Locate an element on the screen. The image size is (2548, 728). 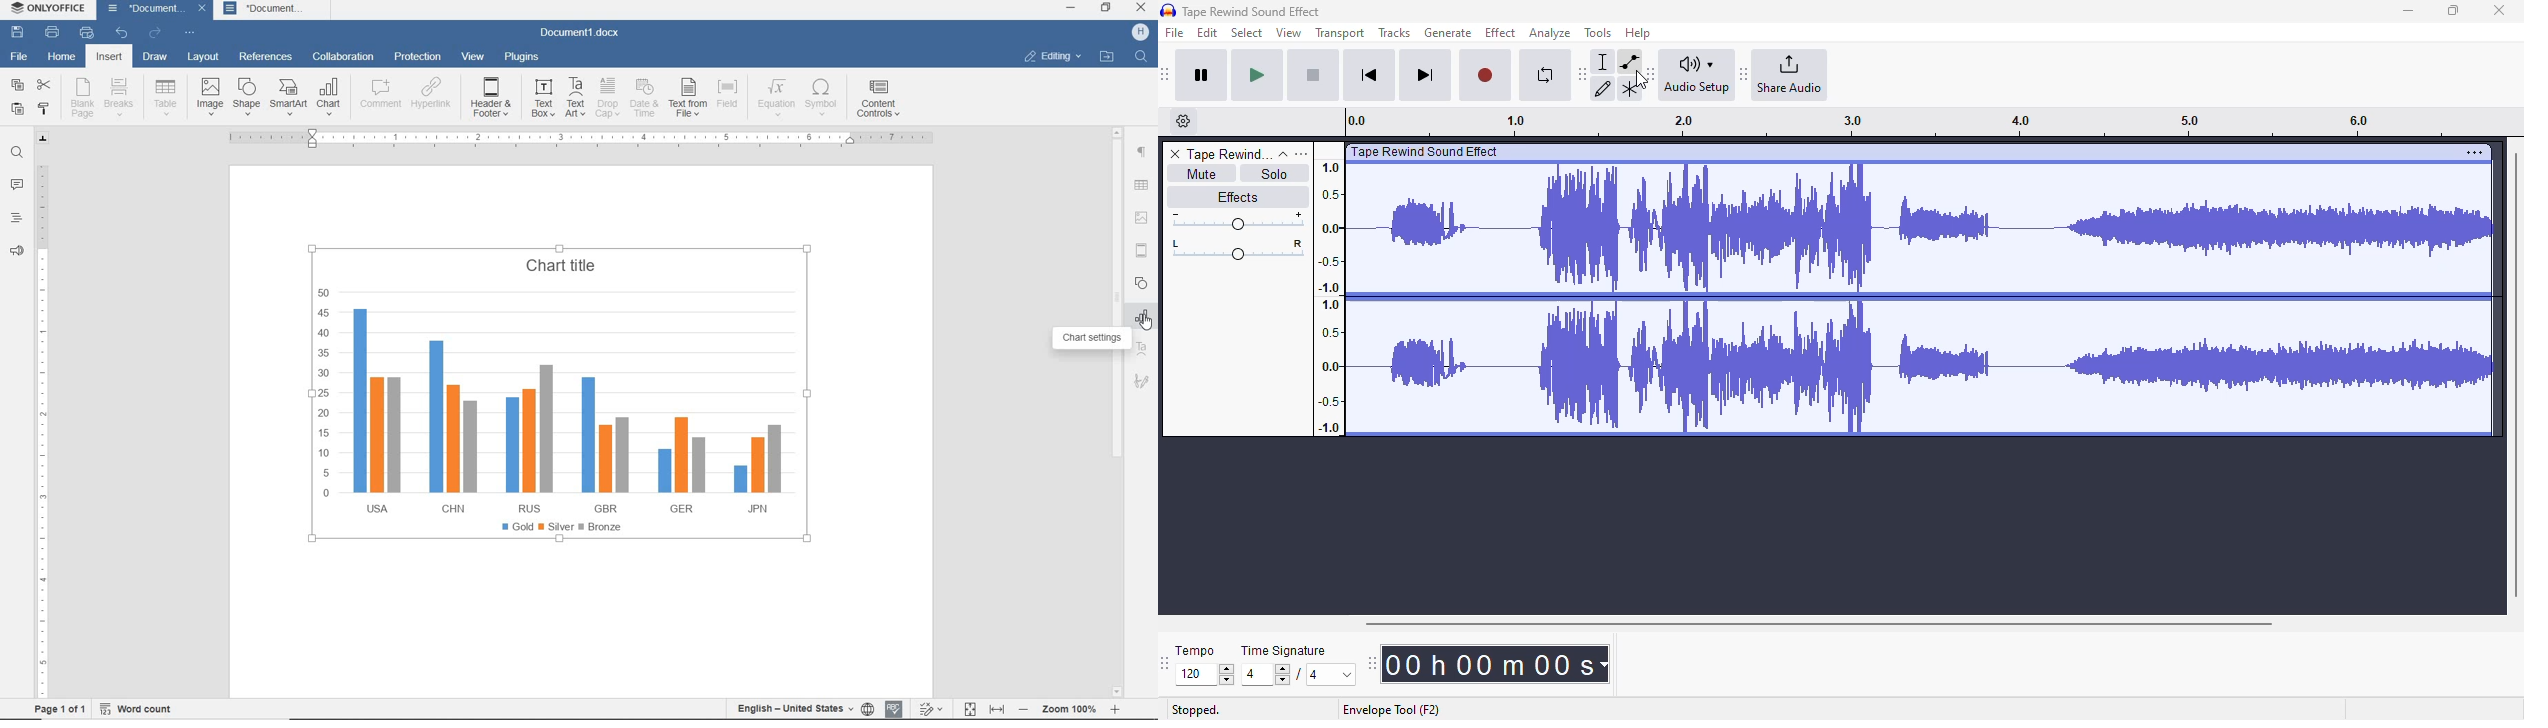
restore down is located at coordinates (1107, 9).